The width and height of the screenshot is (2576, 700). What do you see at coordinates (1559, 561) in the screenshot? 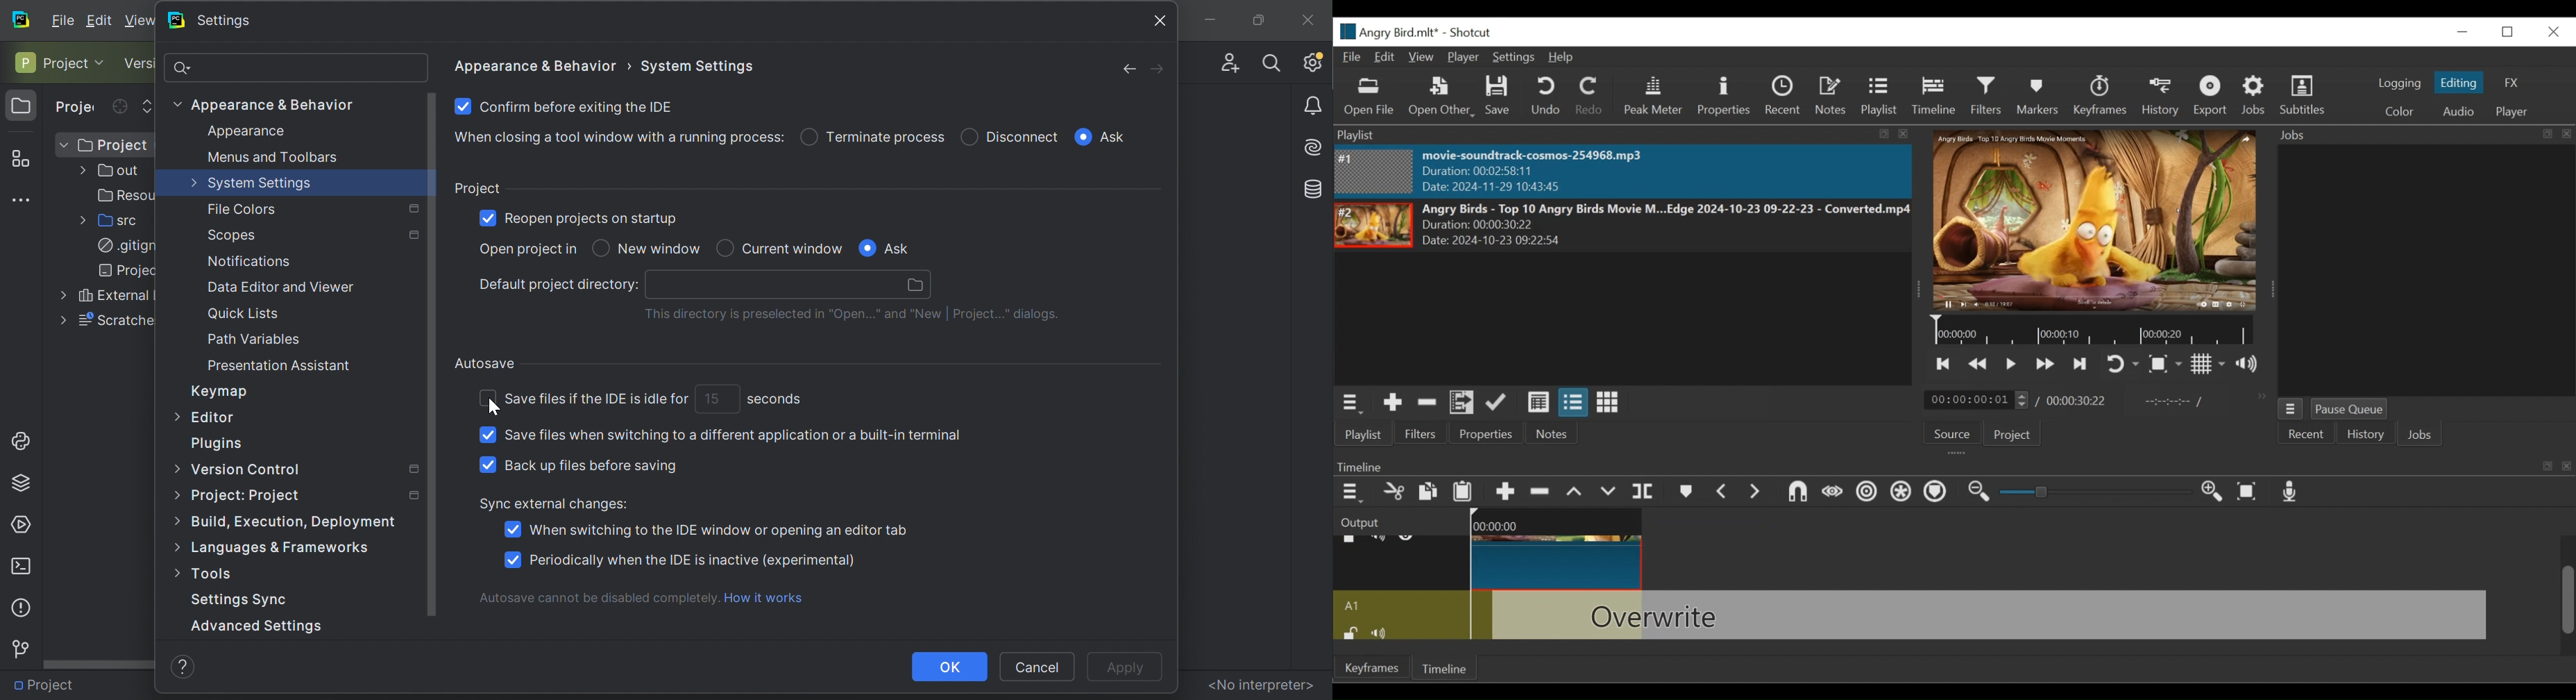
I see `Angry Birds - Top(Clip)` at bounding box center [1559, 561].